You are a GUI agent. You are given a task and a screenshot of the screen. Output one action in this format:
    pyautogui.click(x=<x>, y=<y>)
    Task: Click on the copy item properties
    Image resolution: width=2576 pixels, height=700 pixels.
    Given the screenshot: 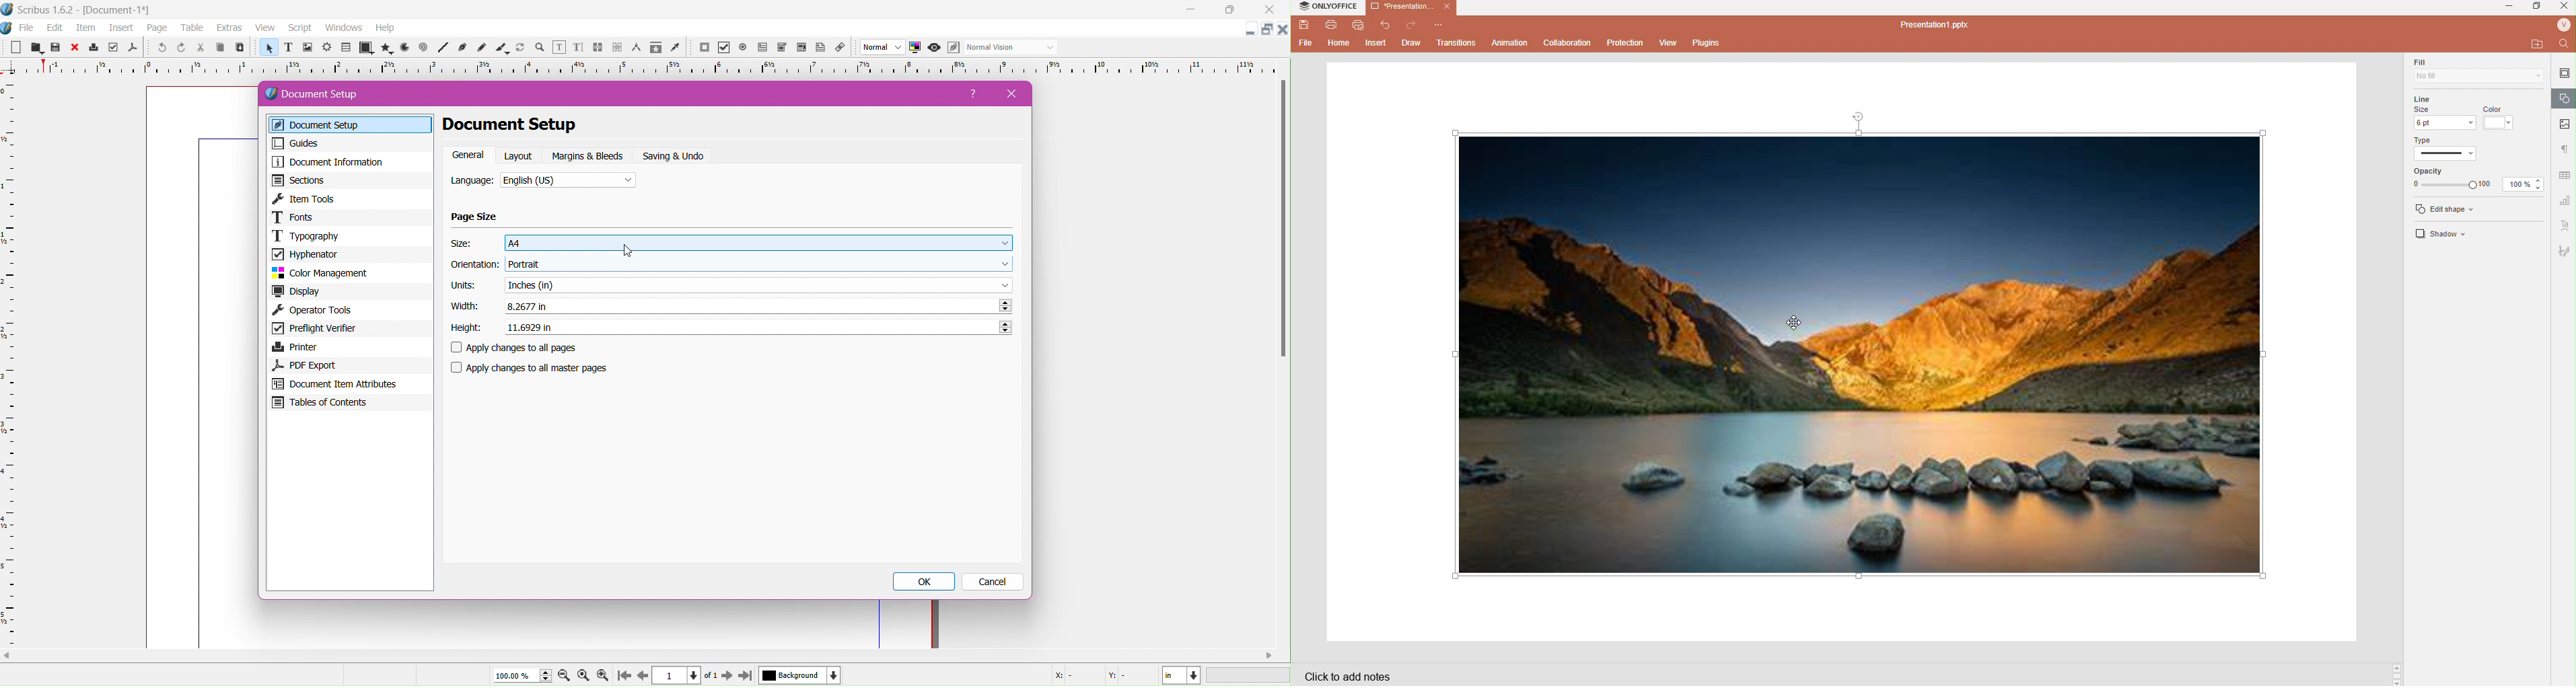 What is the action you would take?
    pyautogui.click(x=655, y=49)
    